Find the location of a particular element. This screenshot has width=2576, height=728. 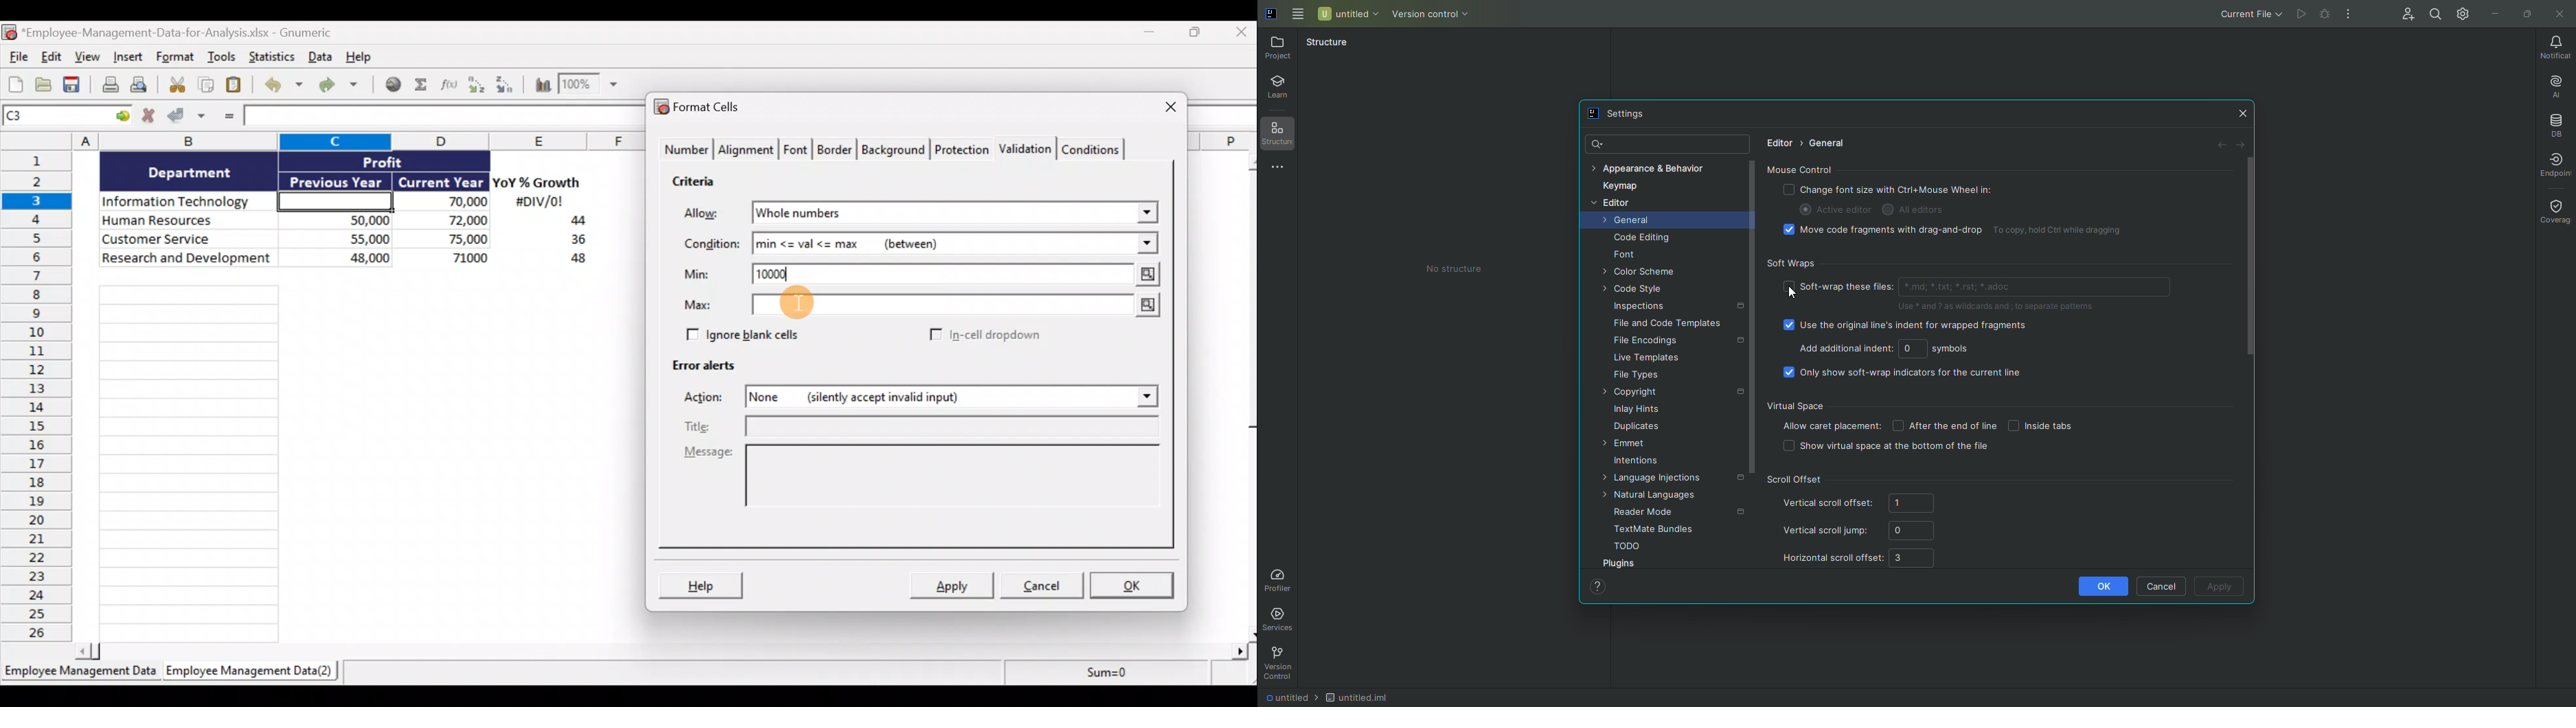

Cancel is located at coordinates (1047, 587).